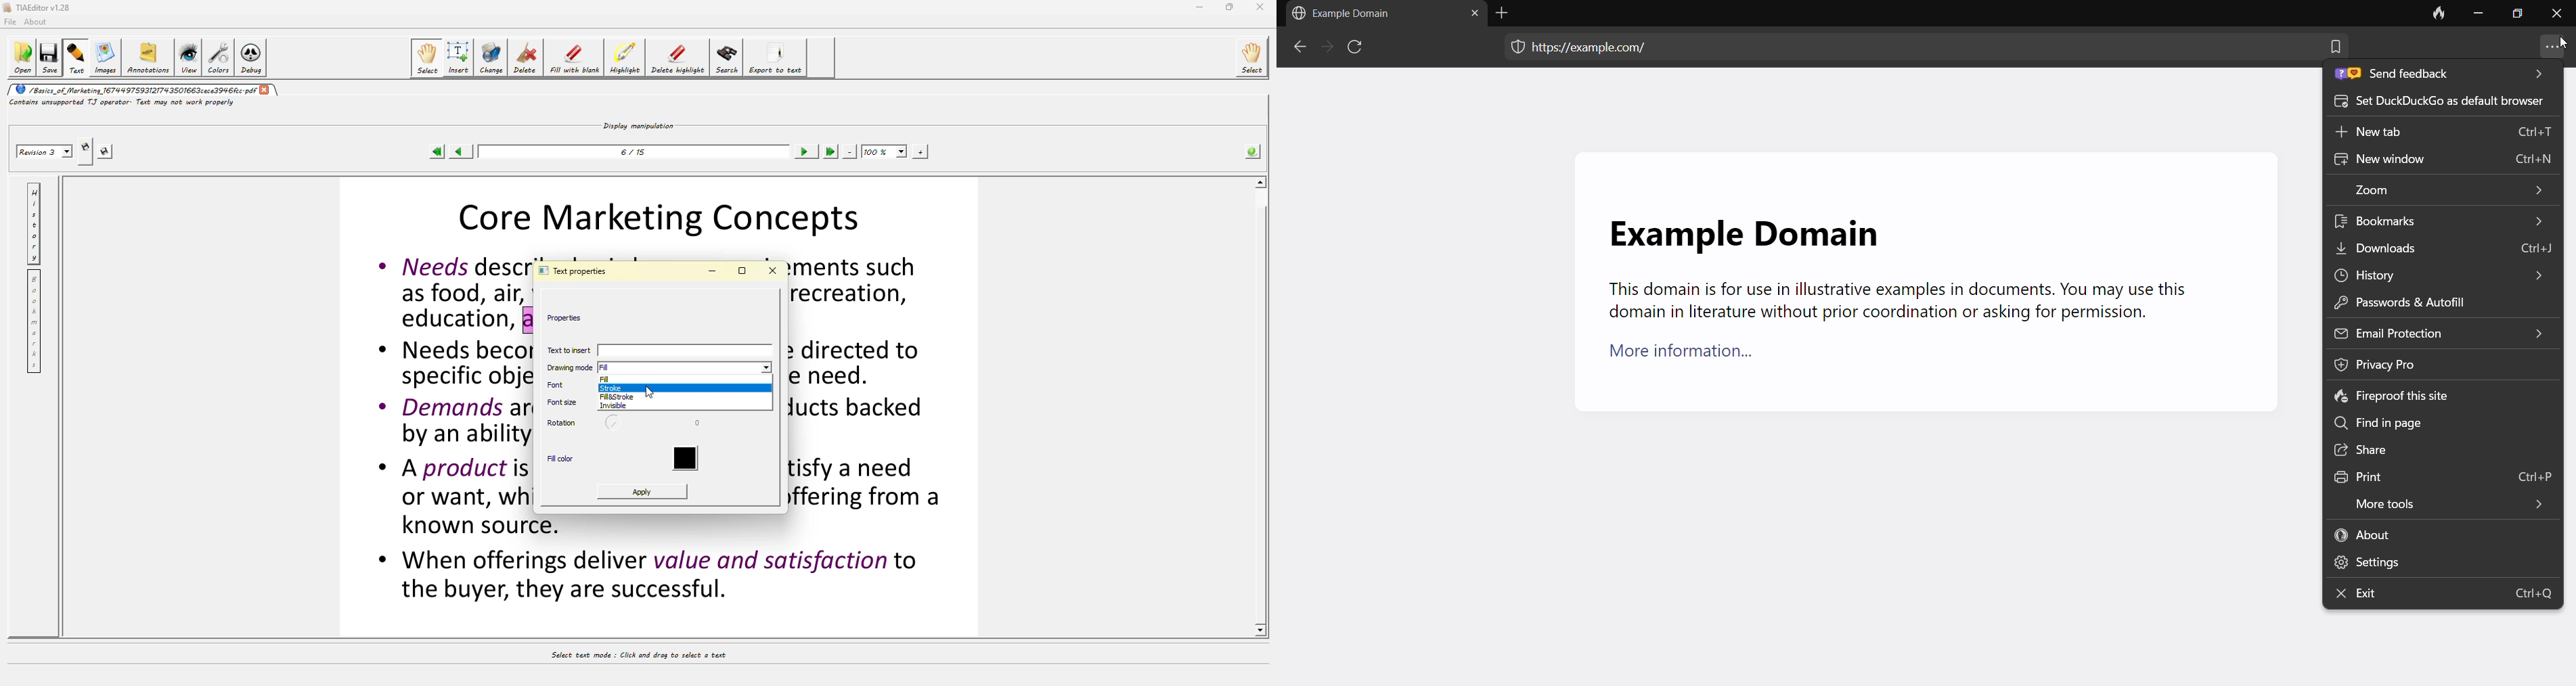 This screenshot has height=700, width=2576. Describe the element at coordinates (1511, 49) in the screenshot. I see `protection menu` at that location.